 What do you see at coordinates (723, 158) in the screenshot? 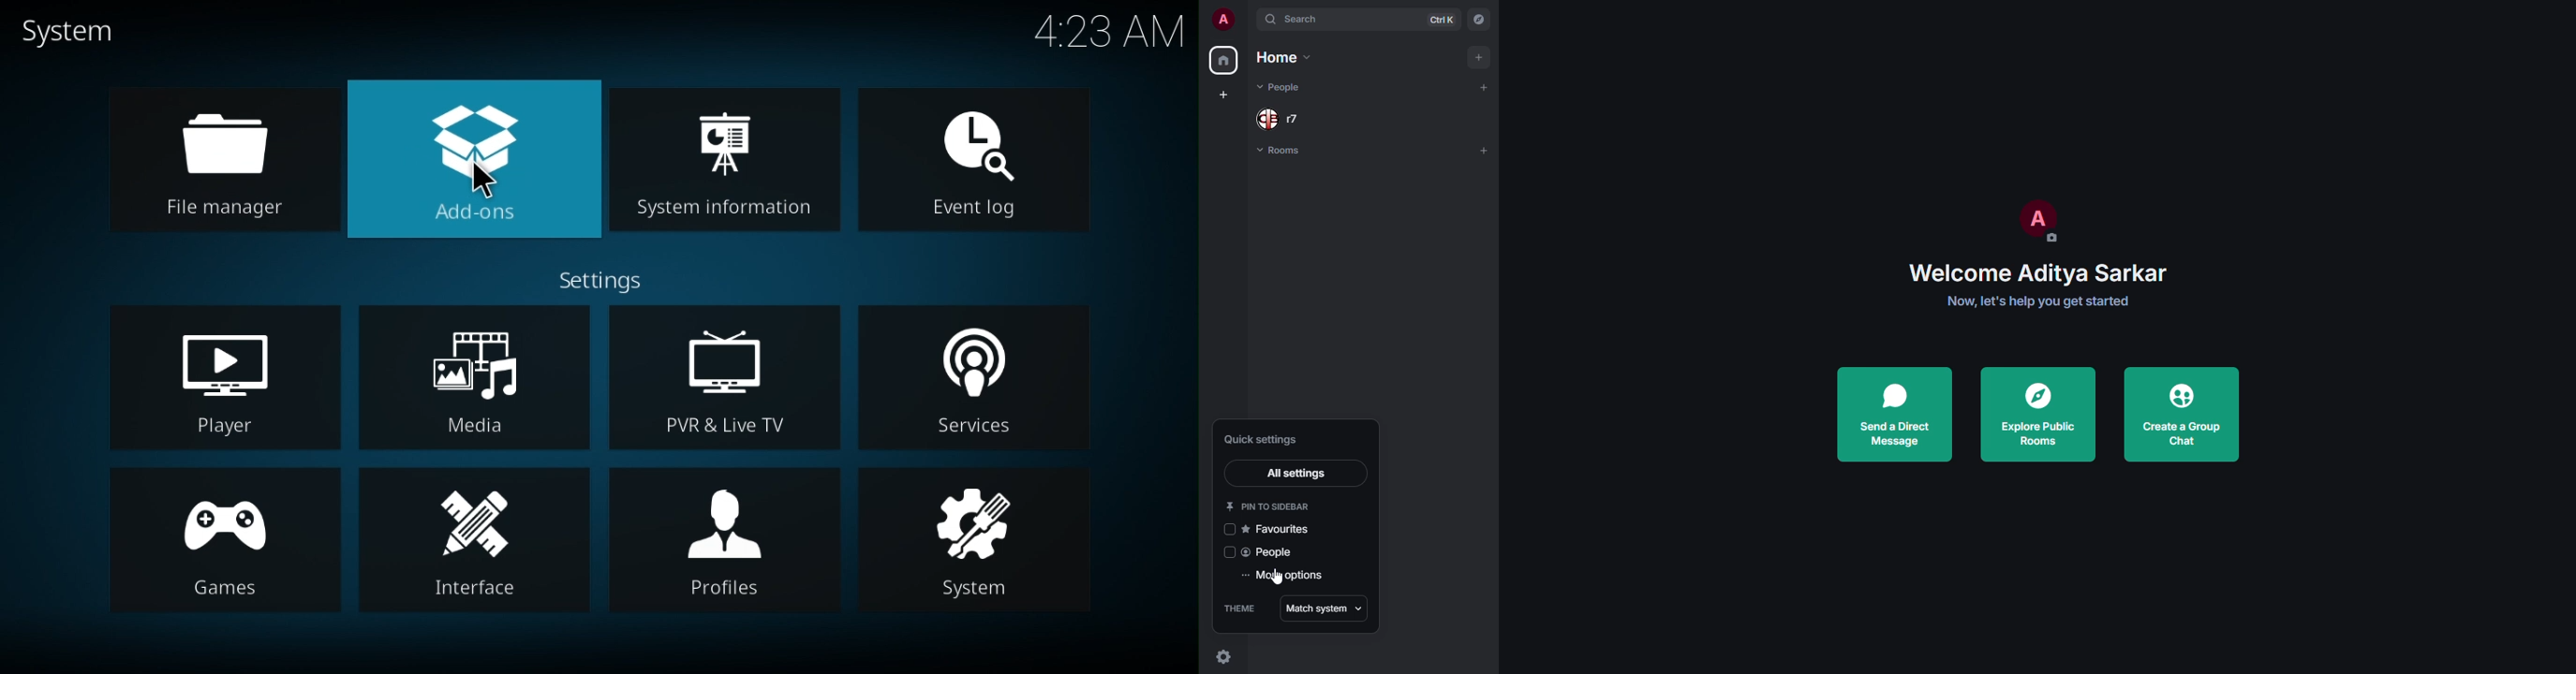
I see `System information ` at bounding box center [723, 158].